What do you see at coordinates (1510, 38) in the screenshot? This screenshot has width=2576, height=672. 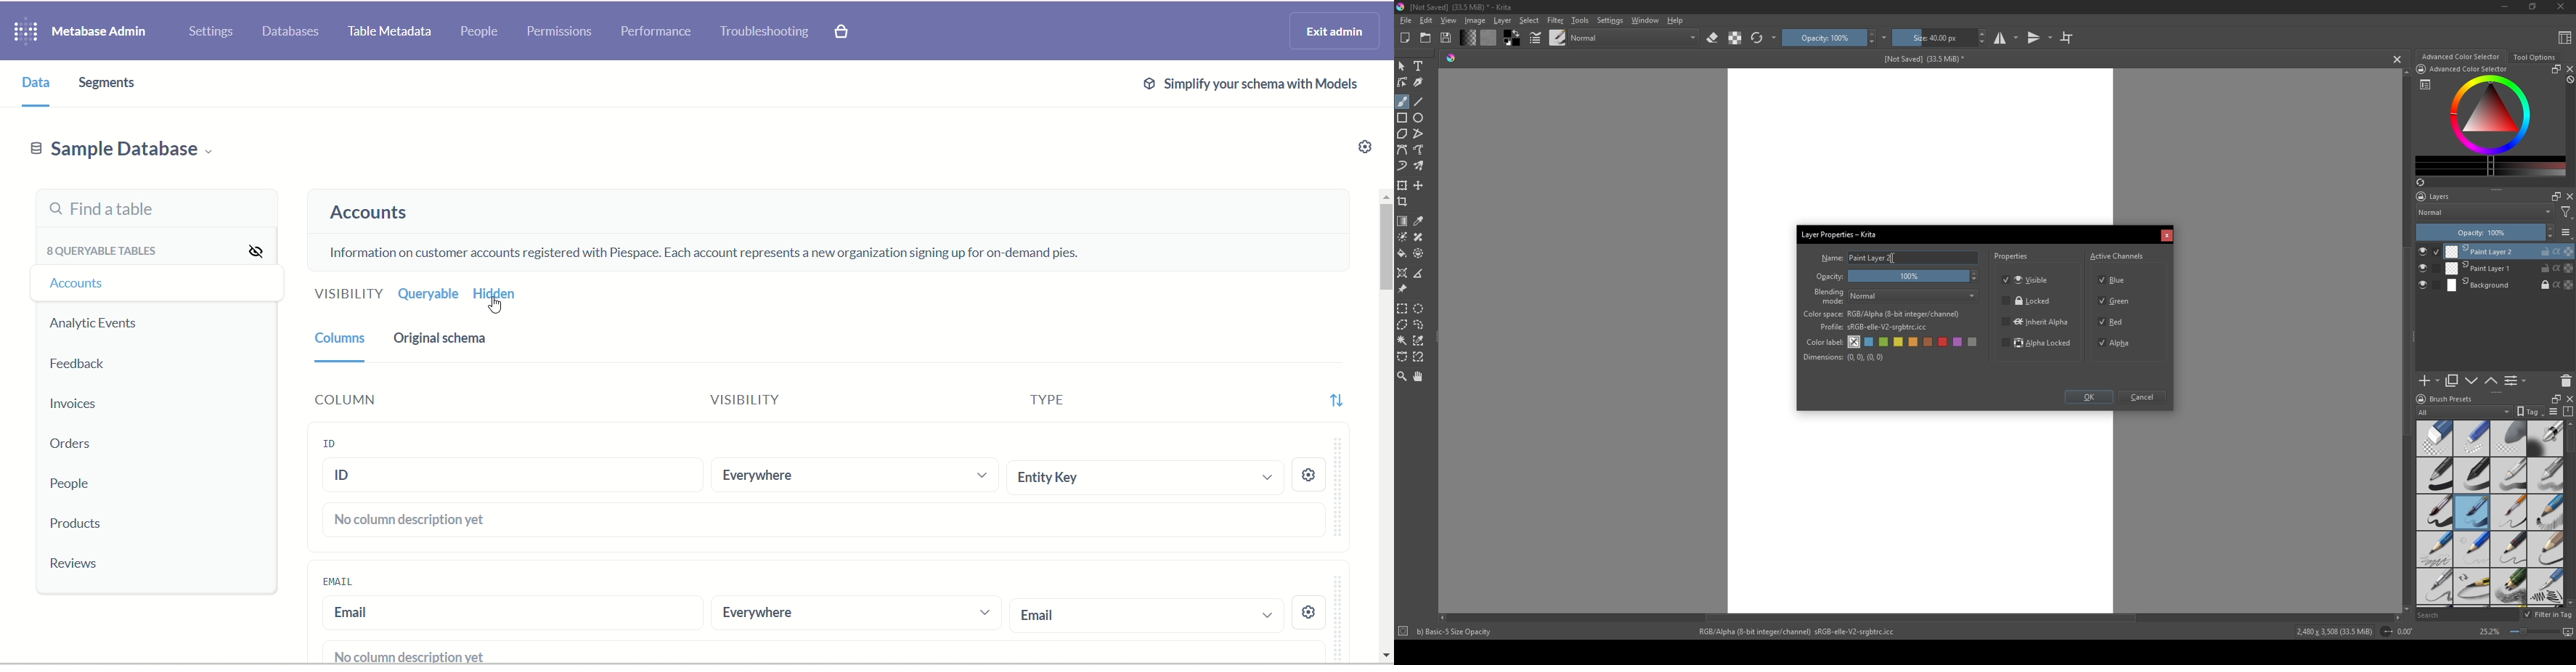 I see `color` at bounding box center [1510, 38].